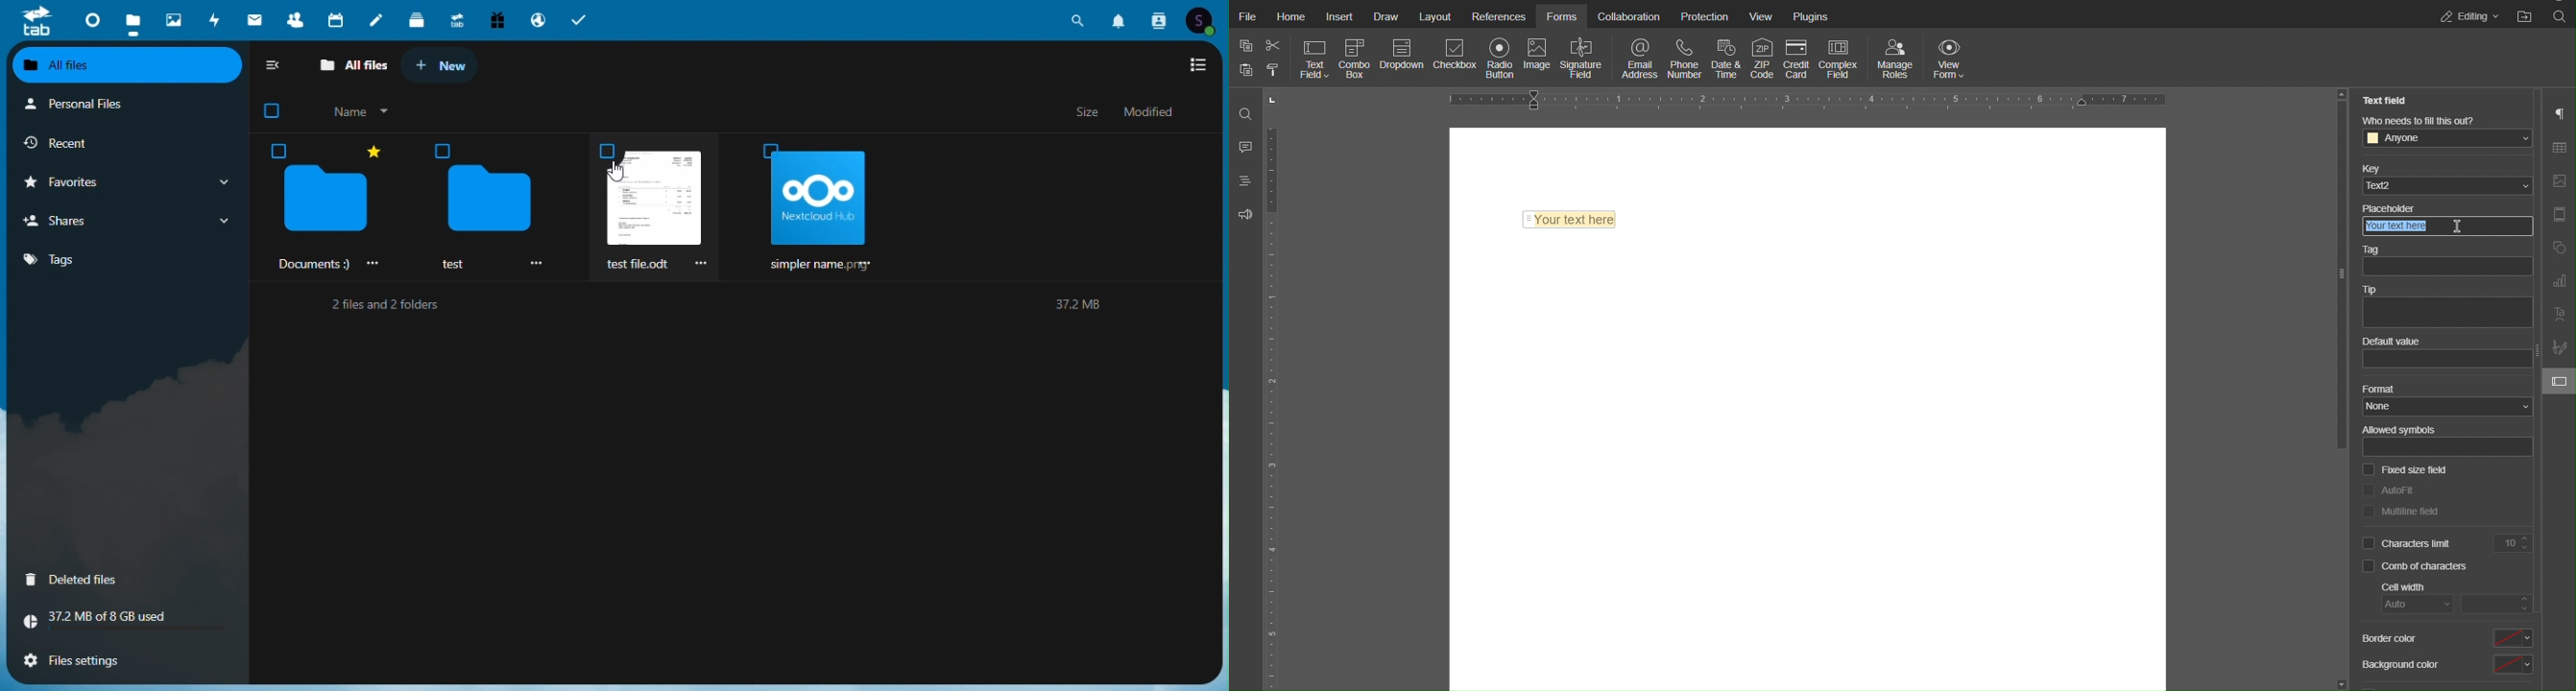 The width and height of the screenshot is (2576, 700). I want to click on Open File Location, so click(2526, 15).